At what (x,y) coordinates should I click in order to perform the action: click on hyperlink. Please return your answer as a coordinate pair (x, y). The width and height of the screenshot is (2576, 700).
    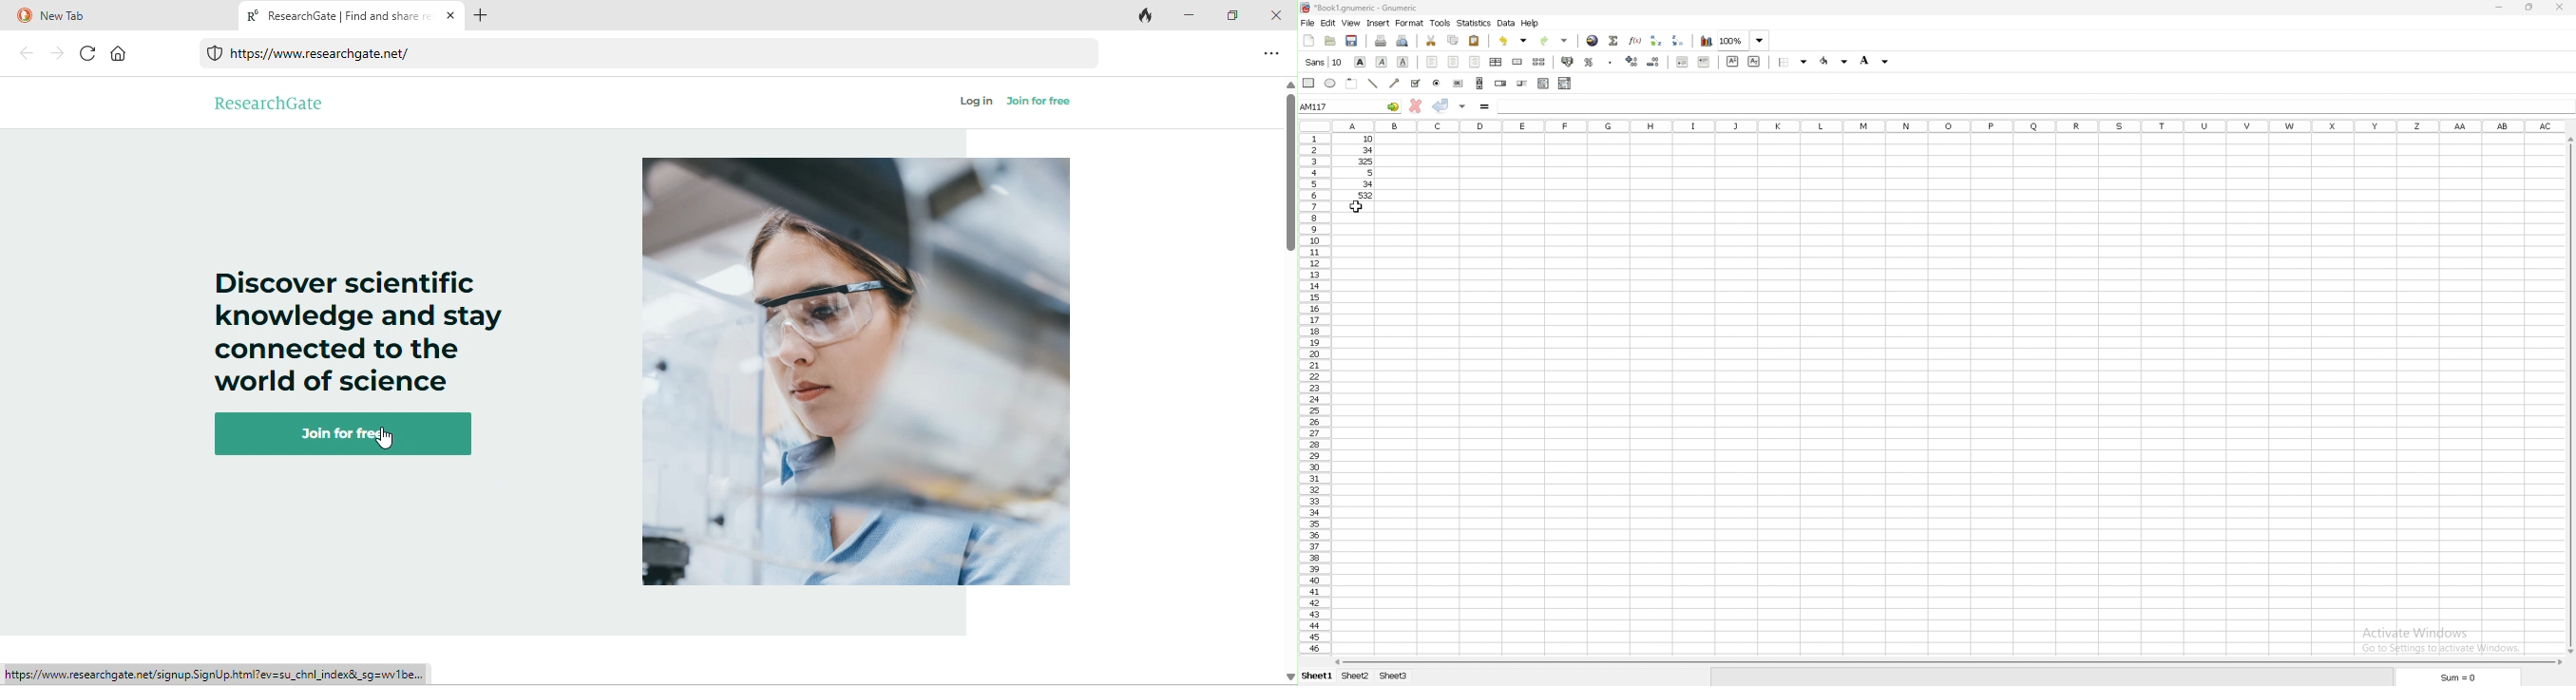
    Looking at the image, I should click on (1592, 40).